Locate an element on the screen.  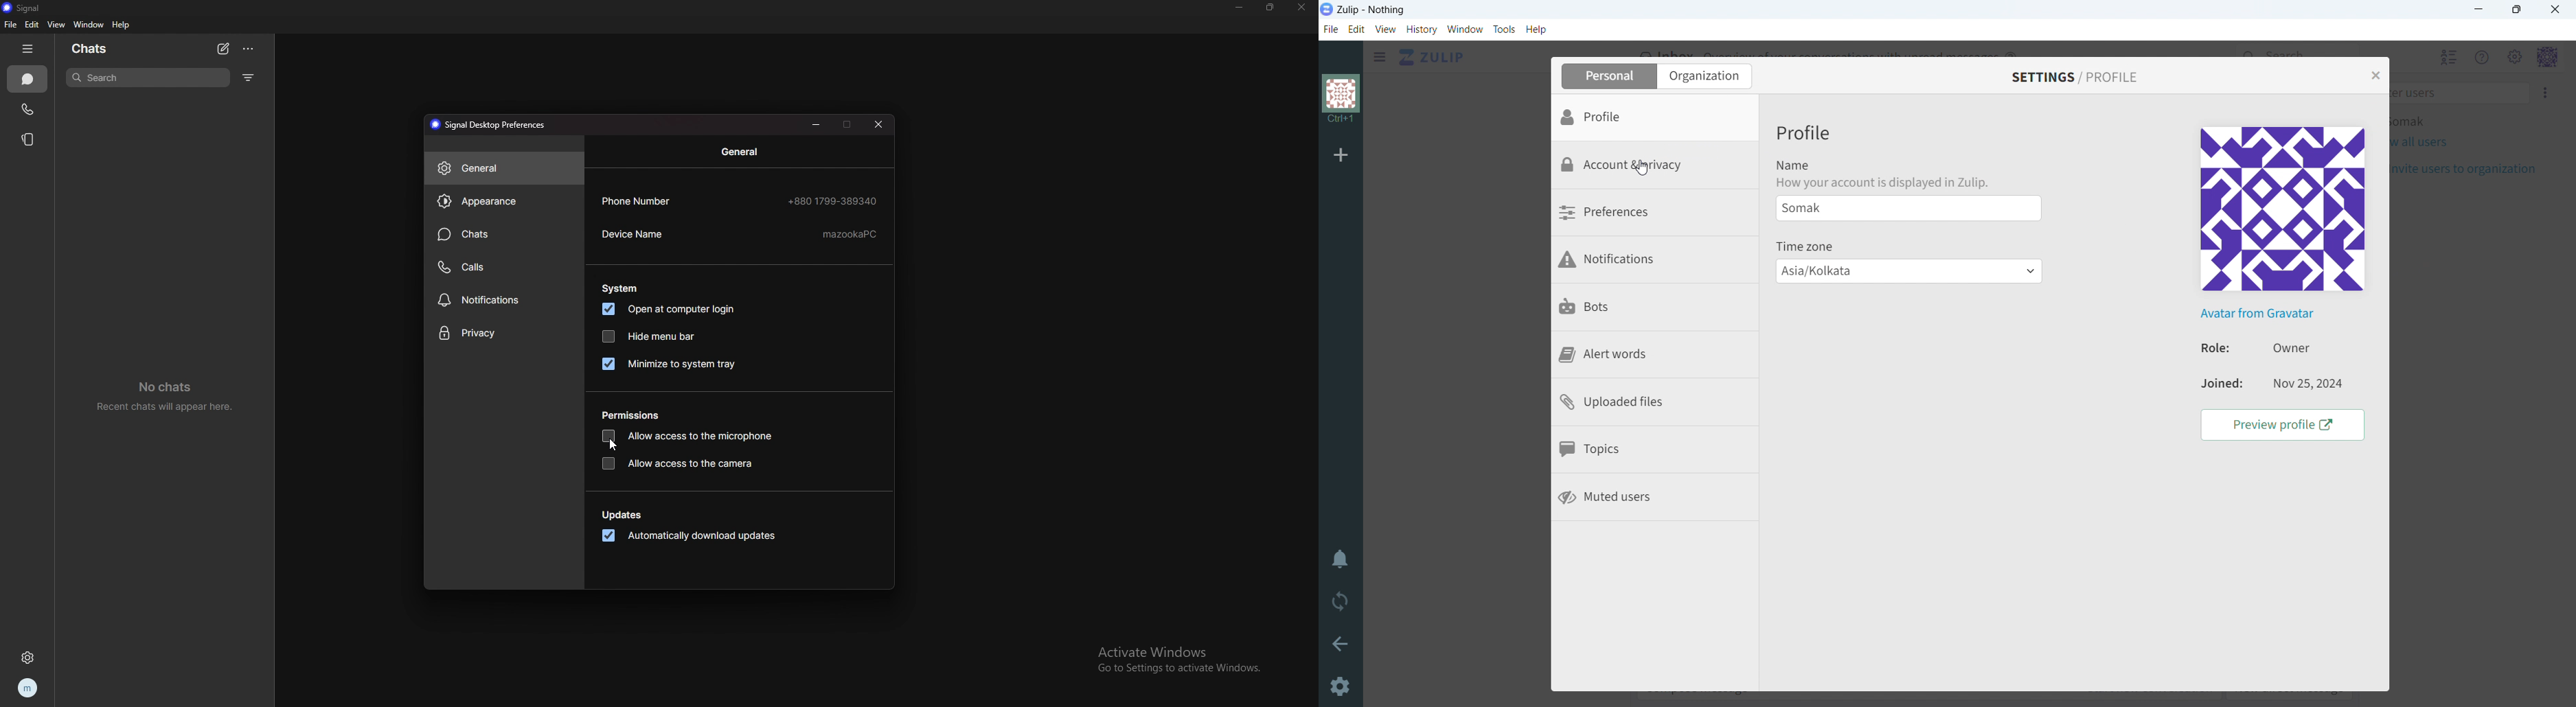
options is located at coordinates (250, 49).